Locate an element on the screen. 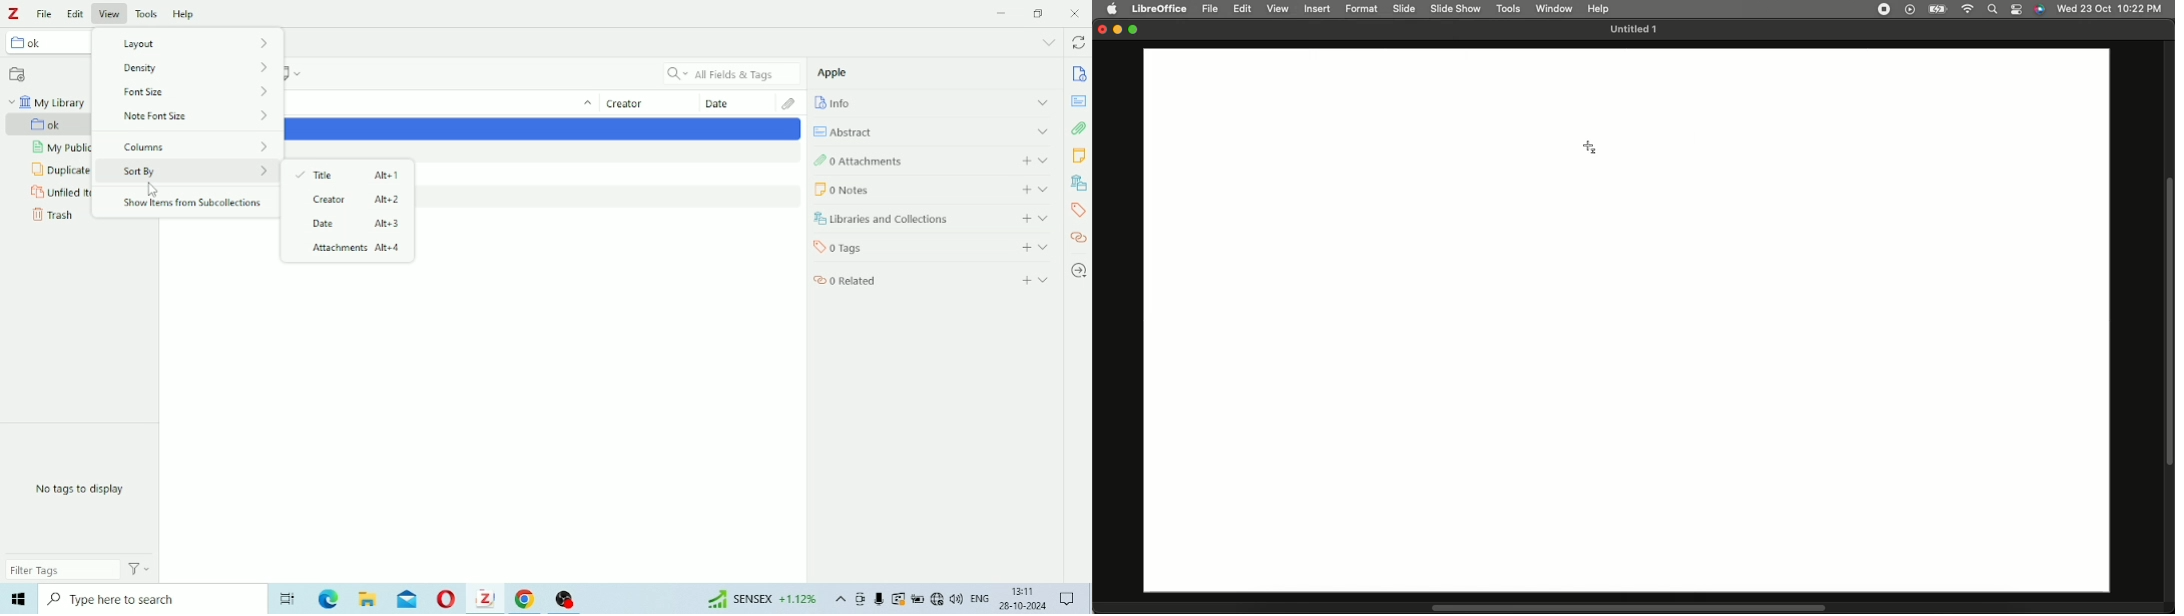 Image resolution: width=2184 pixels, height=616 pixels. Tools is located at coordinates (146, 11).